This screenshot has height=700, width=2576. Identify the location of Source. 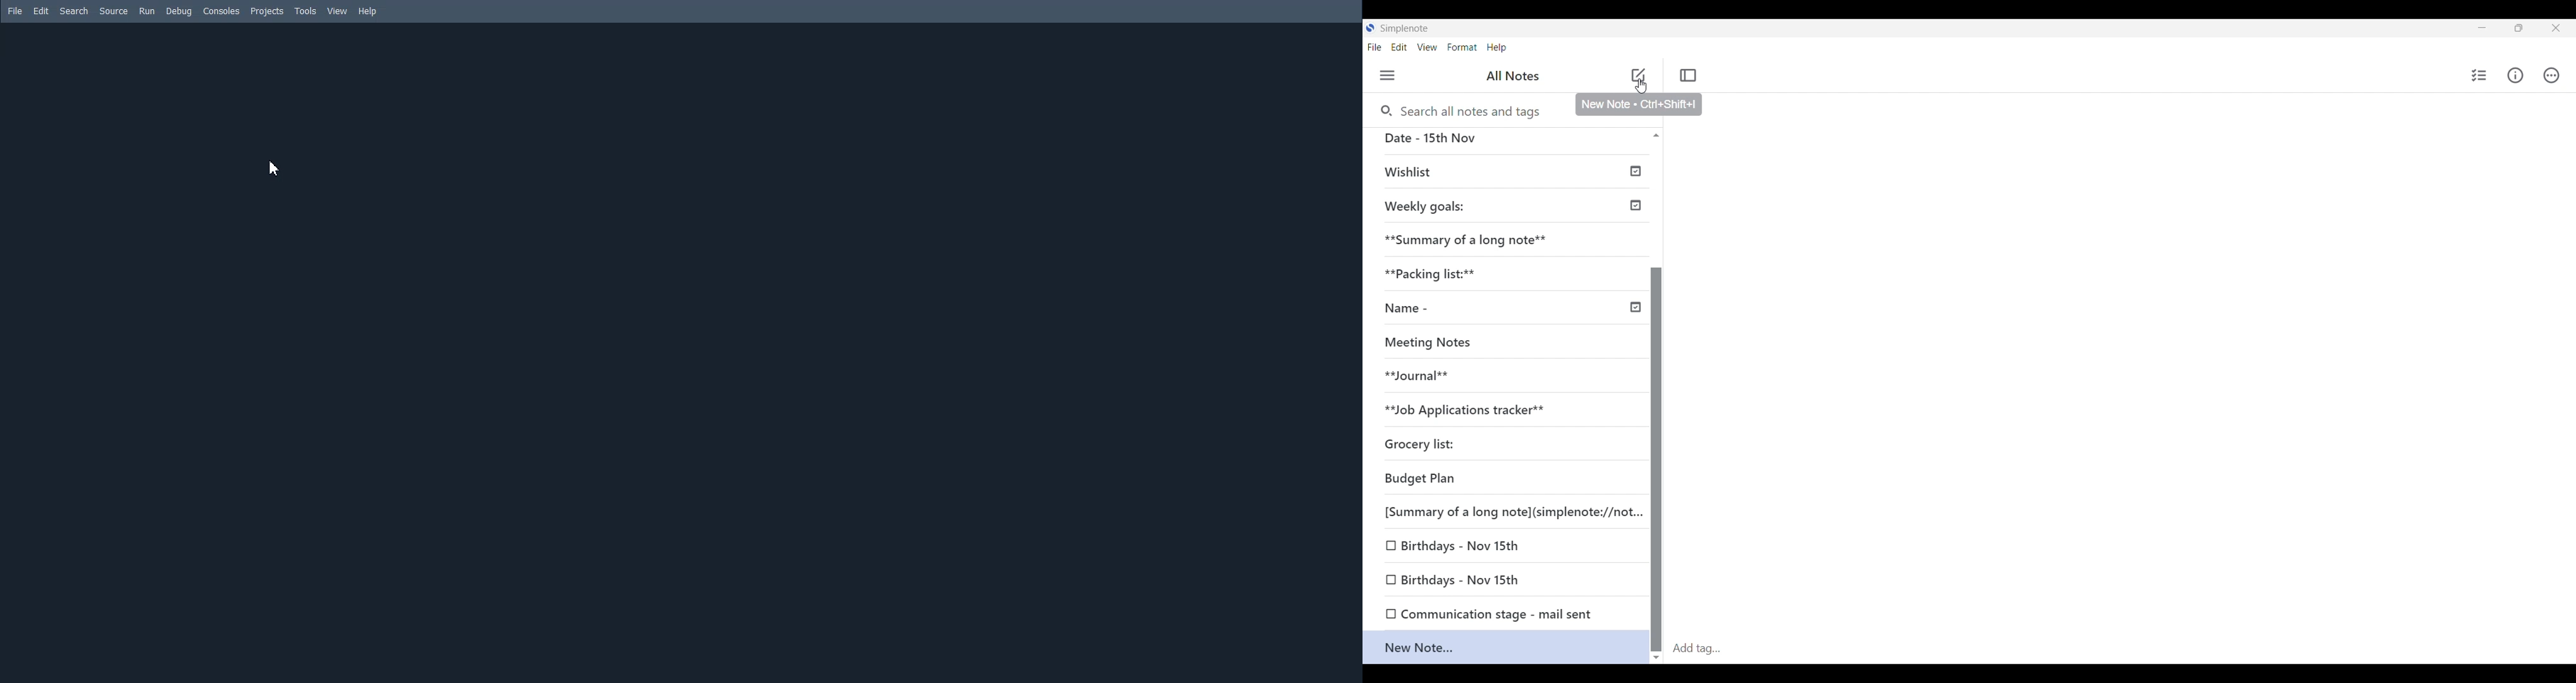
(114, 11).